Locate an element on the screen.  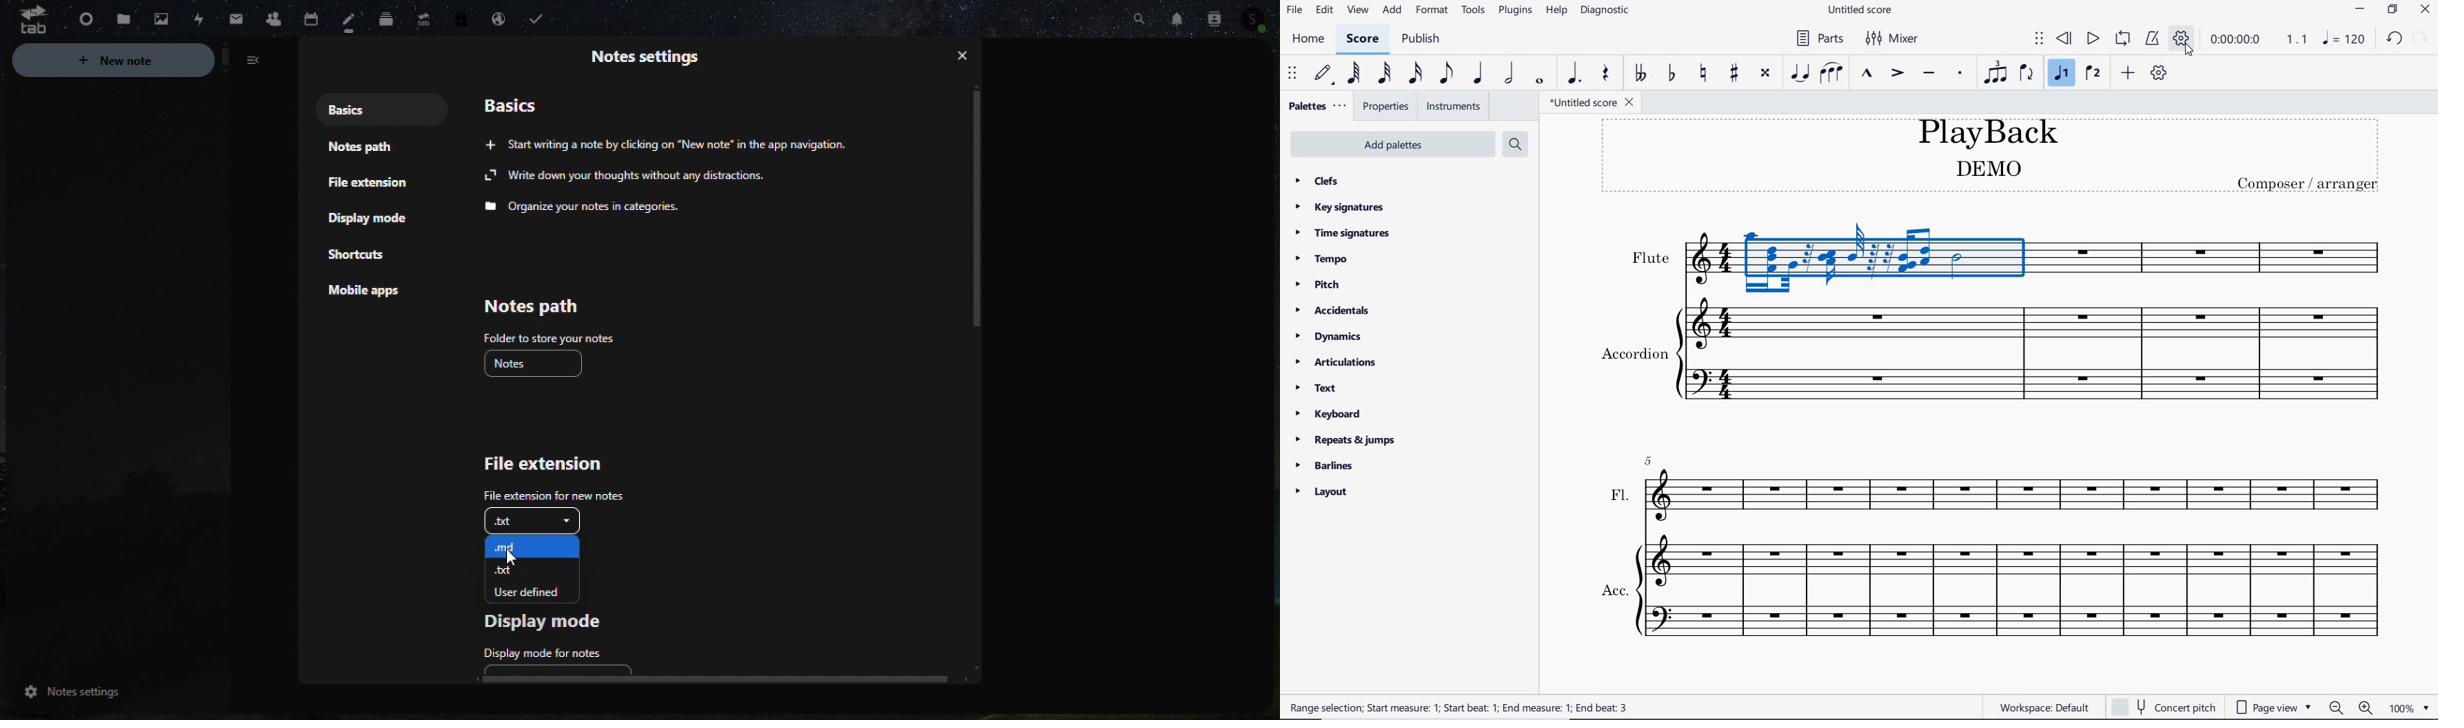
voice 1 is located at coordinates (2061, 72).